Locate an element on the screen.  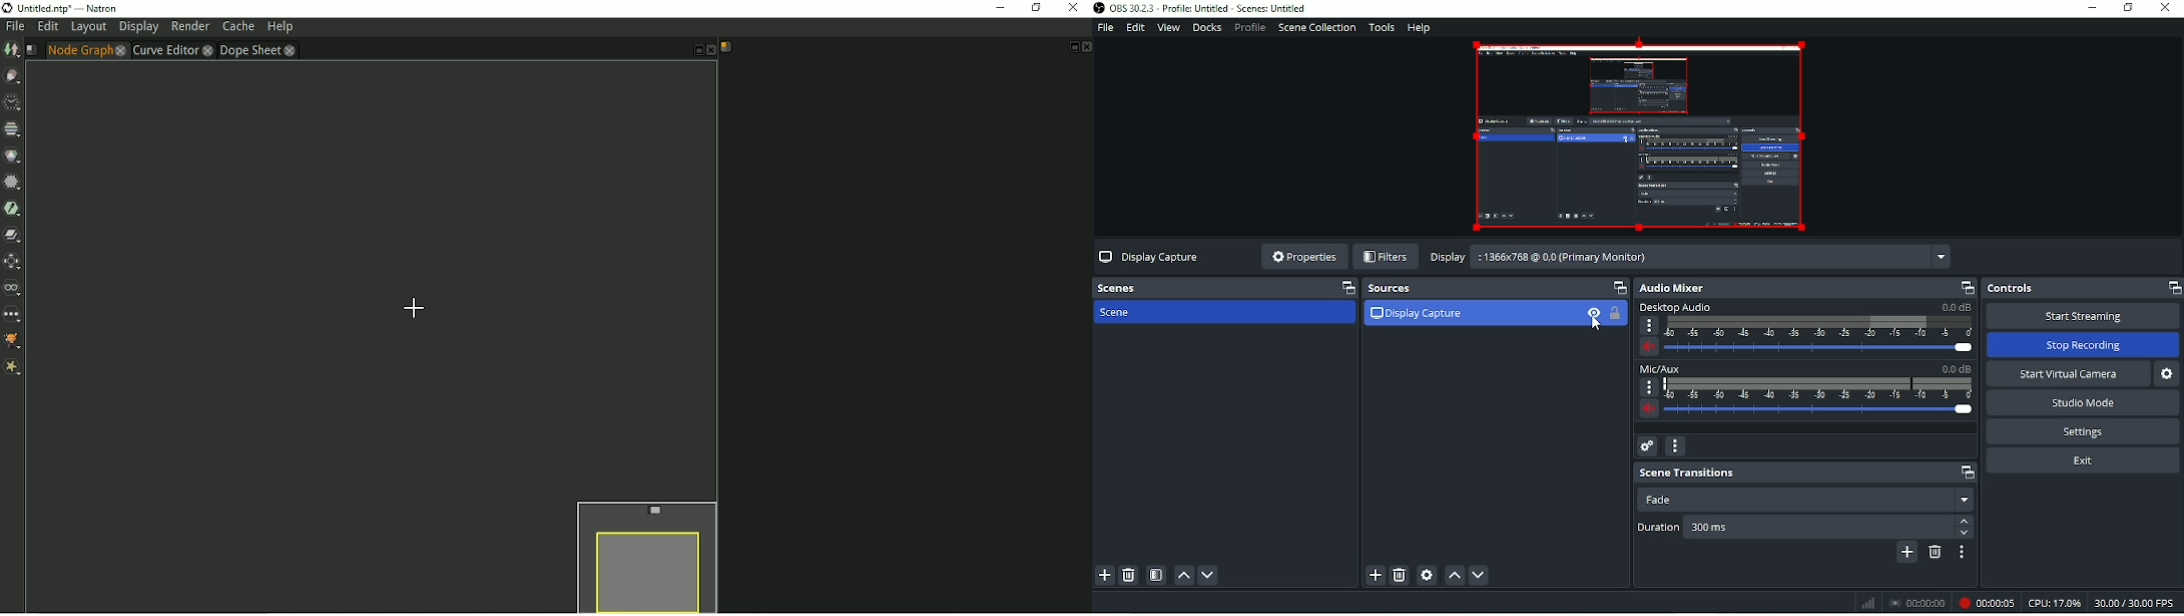
Audio mixer is located at coordinates (1805, 287).